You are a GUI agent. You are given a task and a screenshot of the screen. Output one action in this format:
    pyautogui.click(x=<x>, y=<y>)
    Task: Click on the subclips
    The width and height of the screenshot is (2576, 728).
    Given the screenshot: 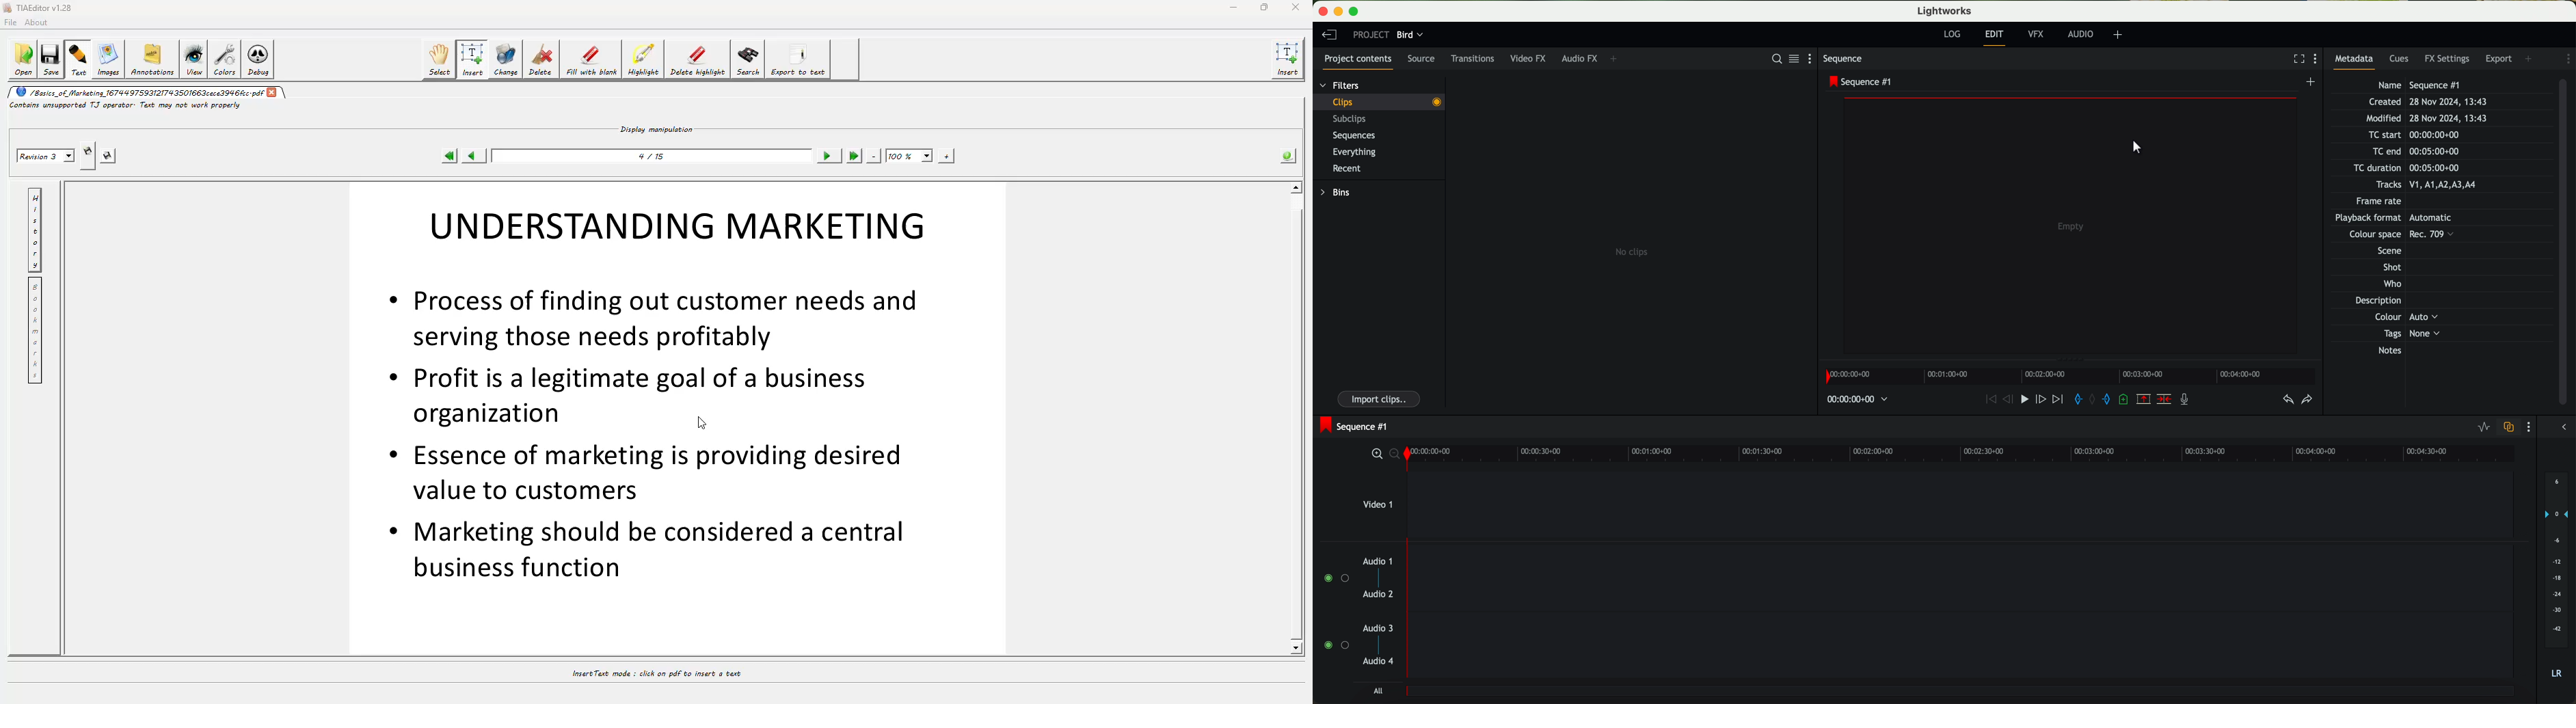 What is the action you would take?
    pyautogui.click(x=1354, y=119)
    